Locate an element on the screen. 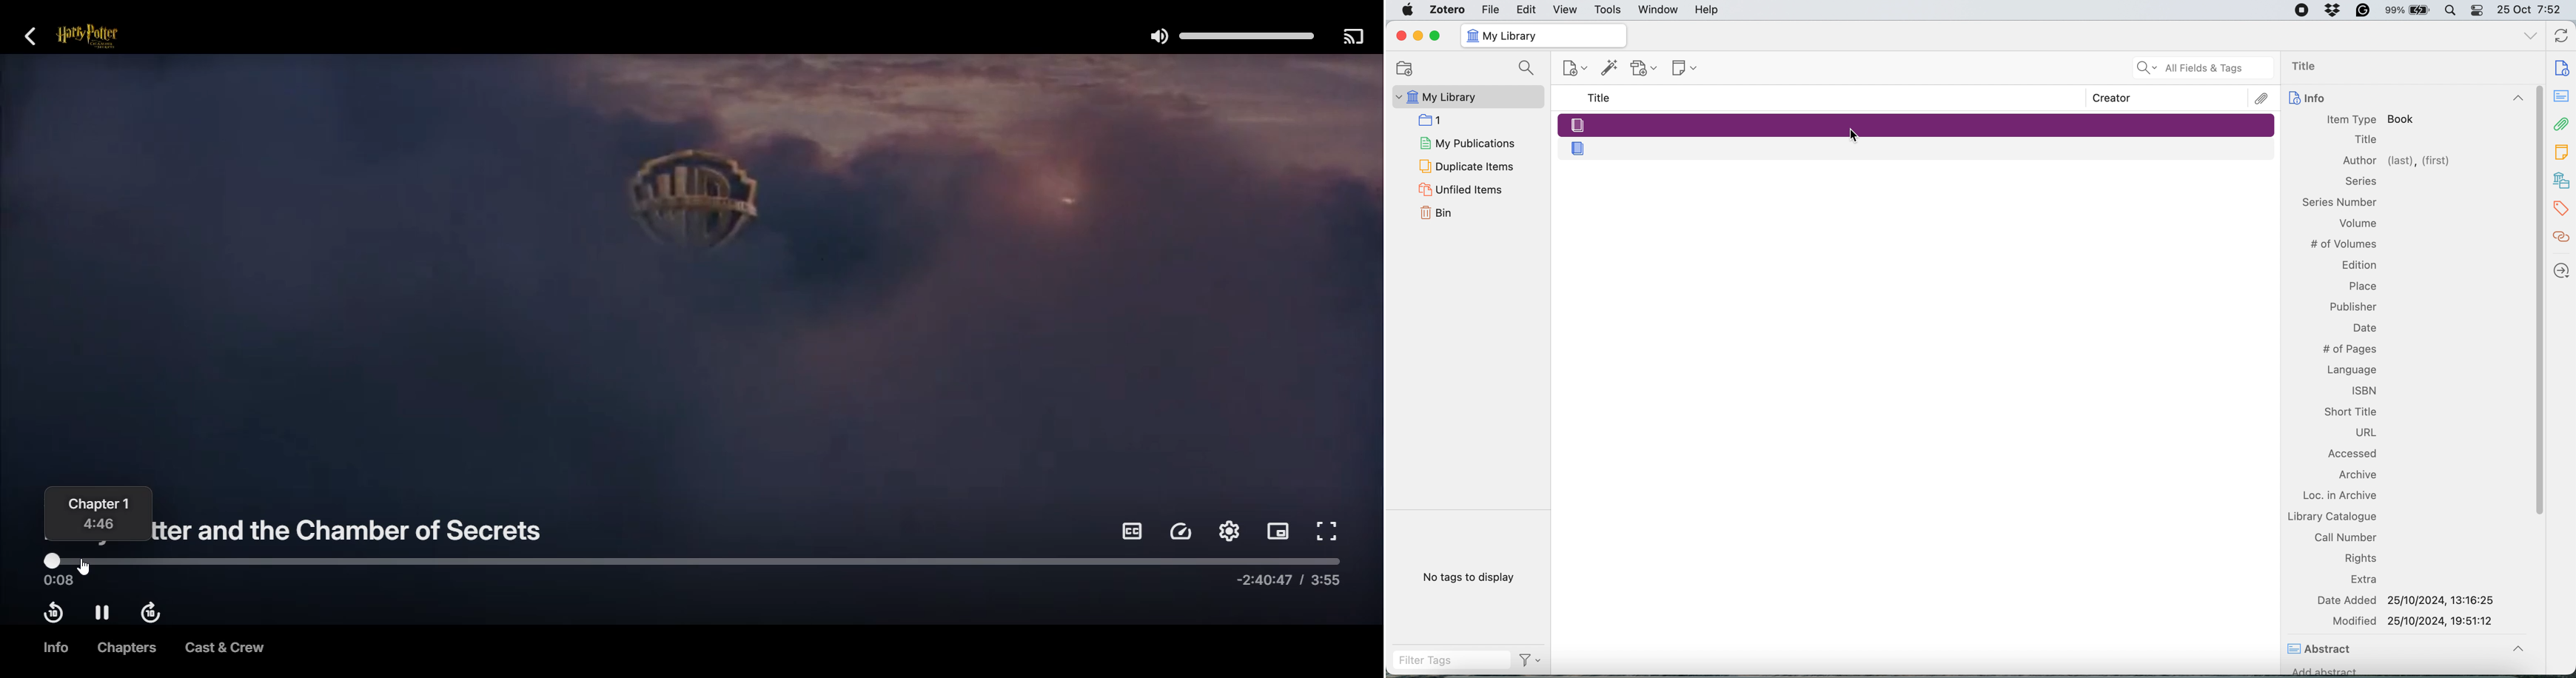 This screenshot has width=2576, height=700. Close is located at coordinates (1401, 36).